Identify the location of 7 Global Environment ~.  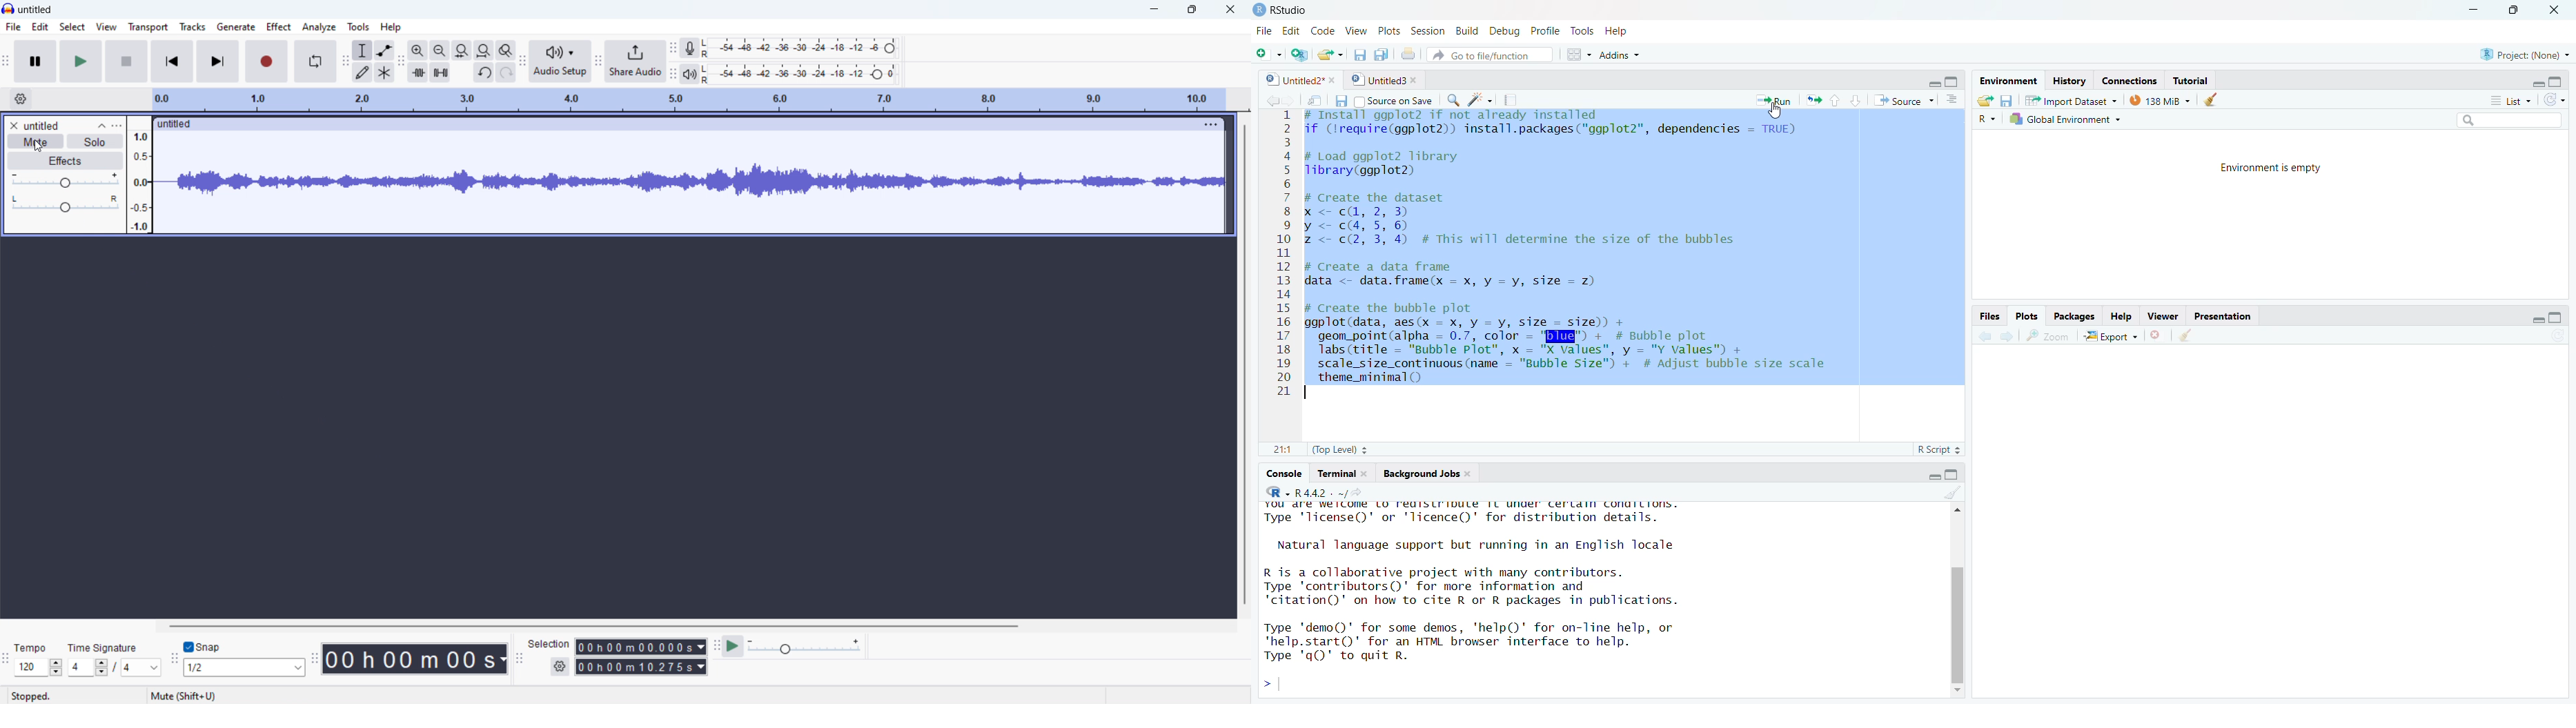
(2067, 119).